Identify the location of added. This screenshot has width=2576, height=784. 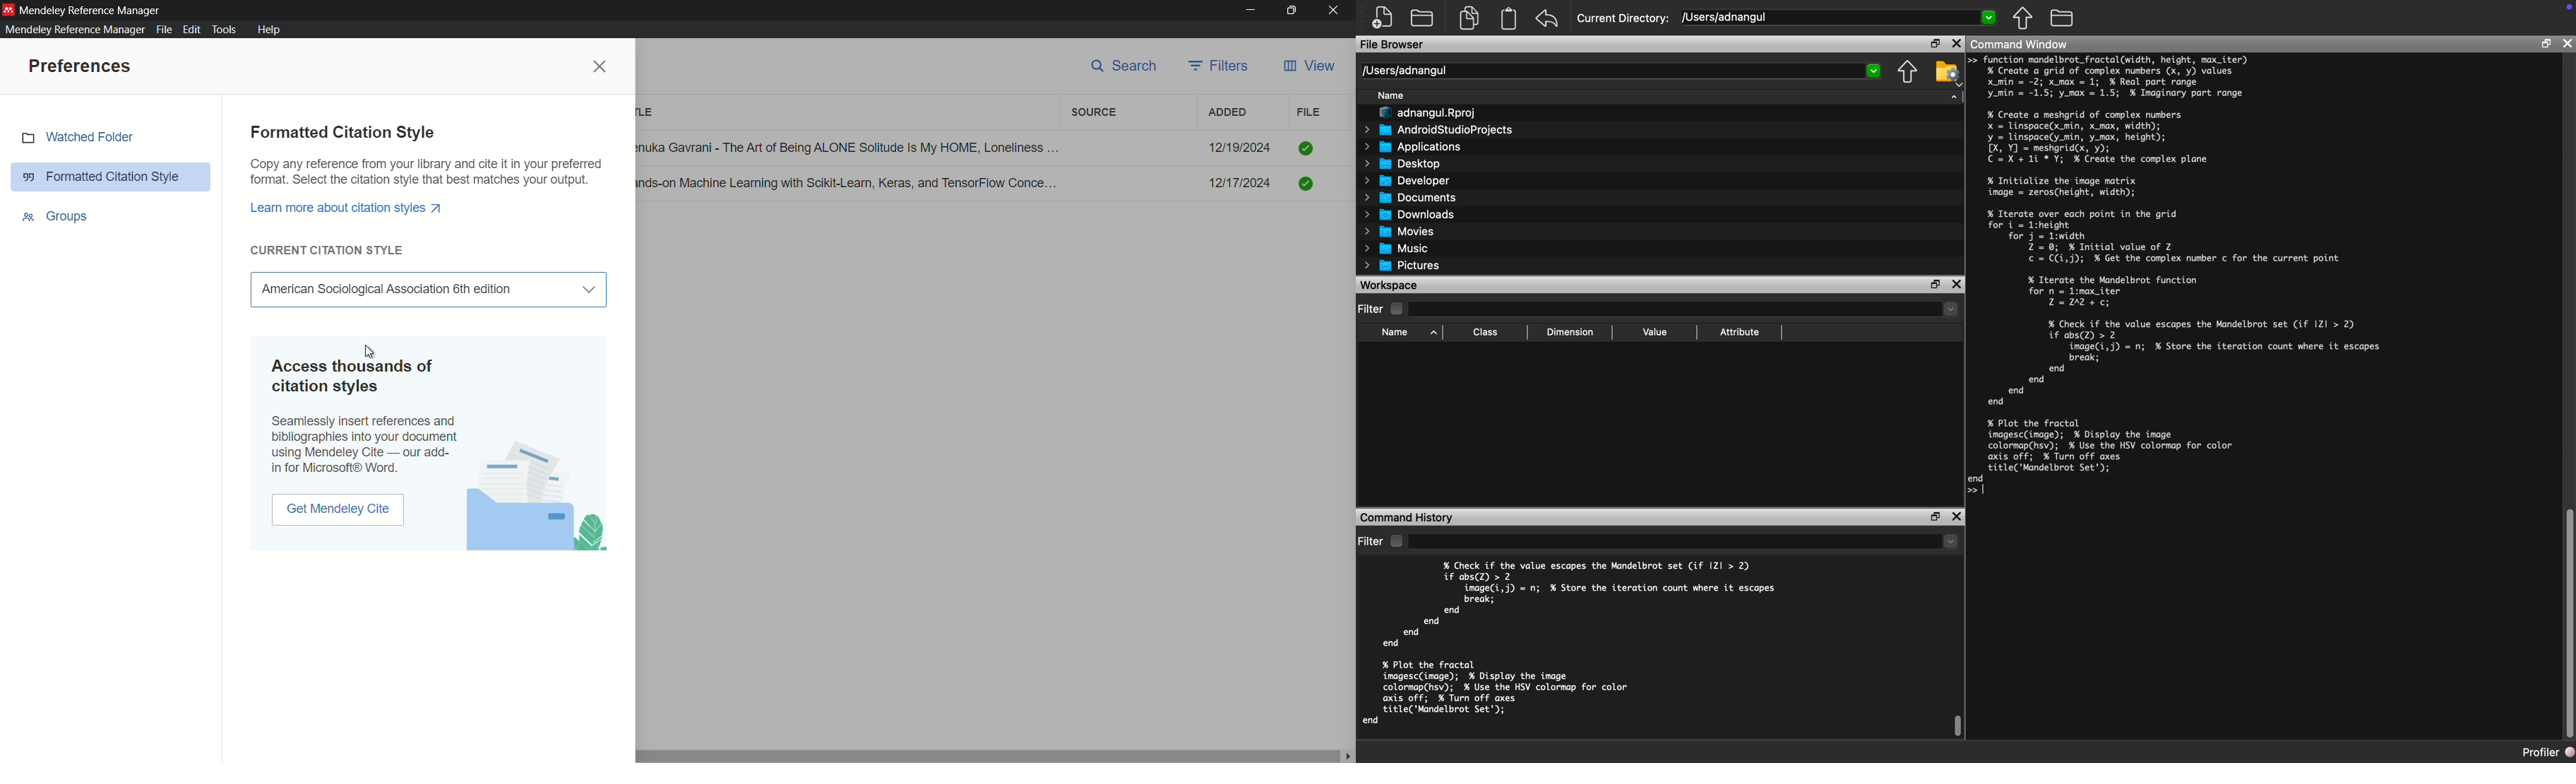
(1228, 113).